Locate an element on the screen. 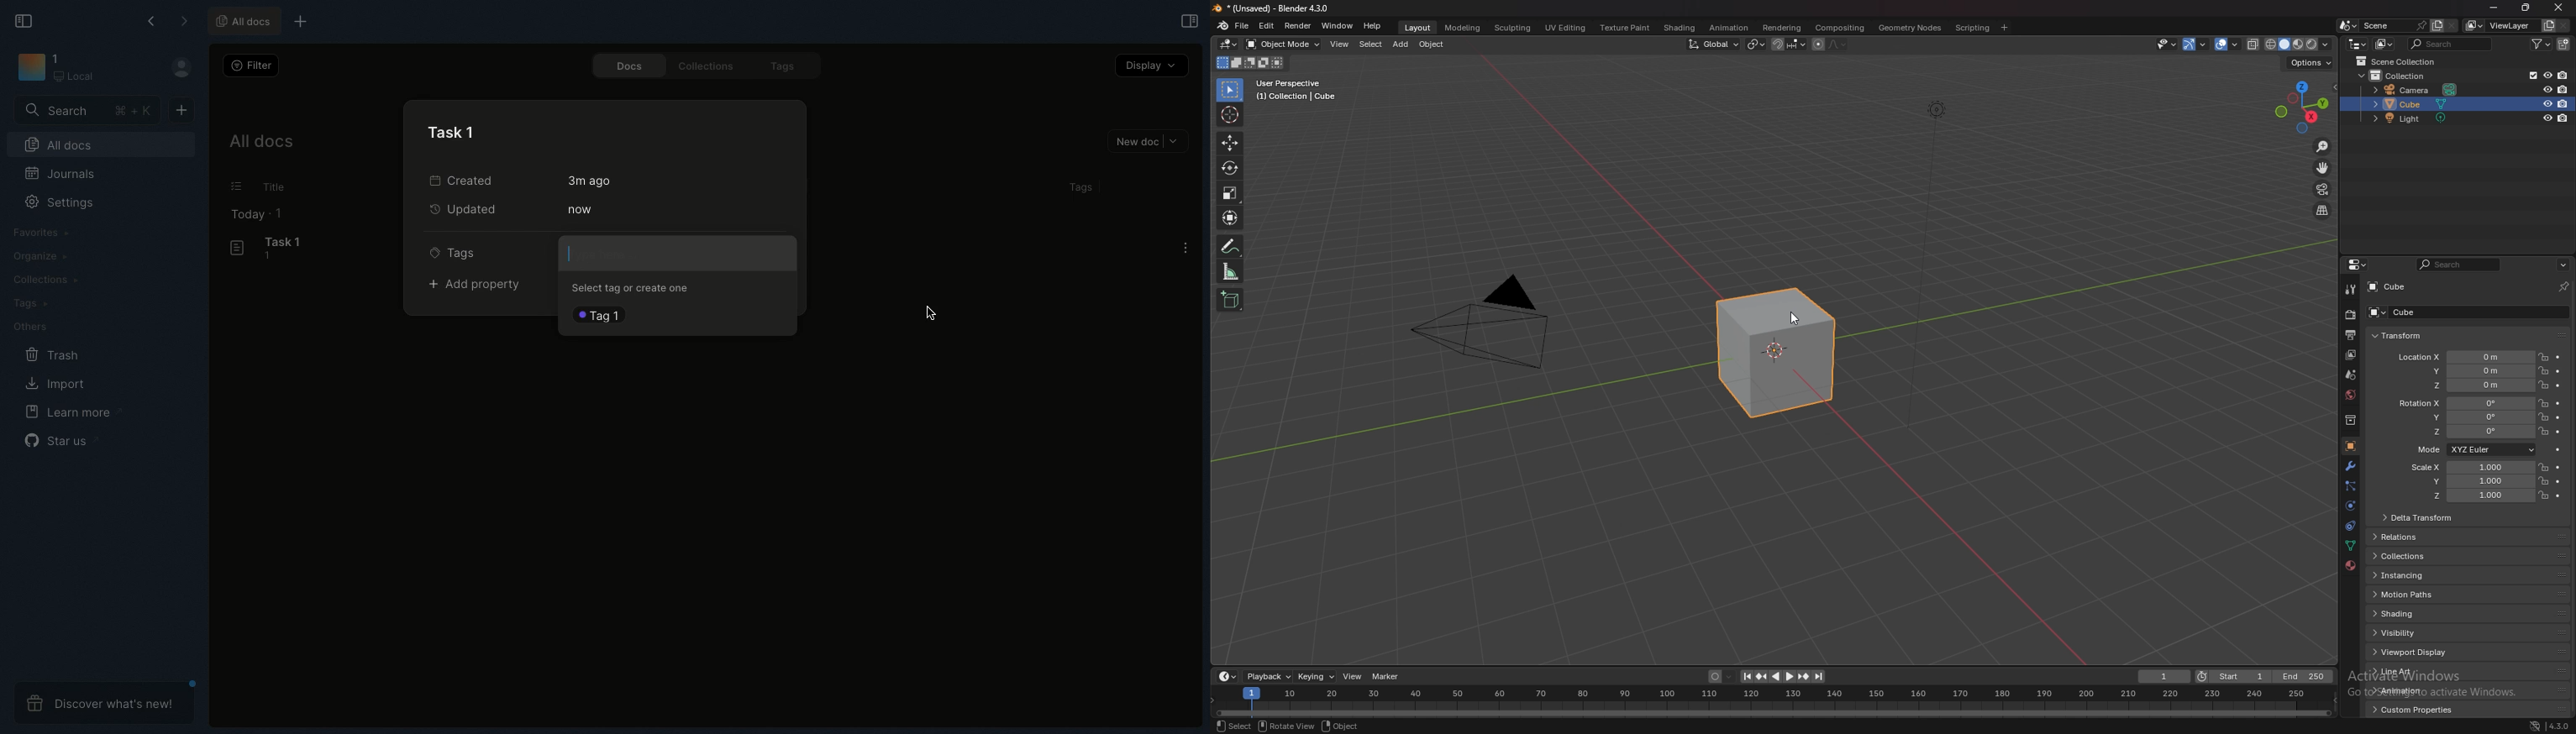 Image resolution: width=2576 pixels, height=756 pixels. Right arrow is located at coordinates (183, 21).